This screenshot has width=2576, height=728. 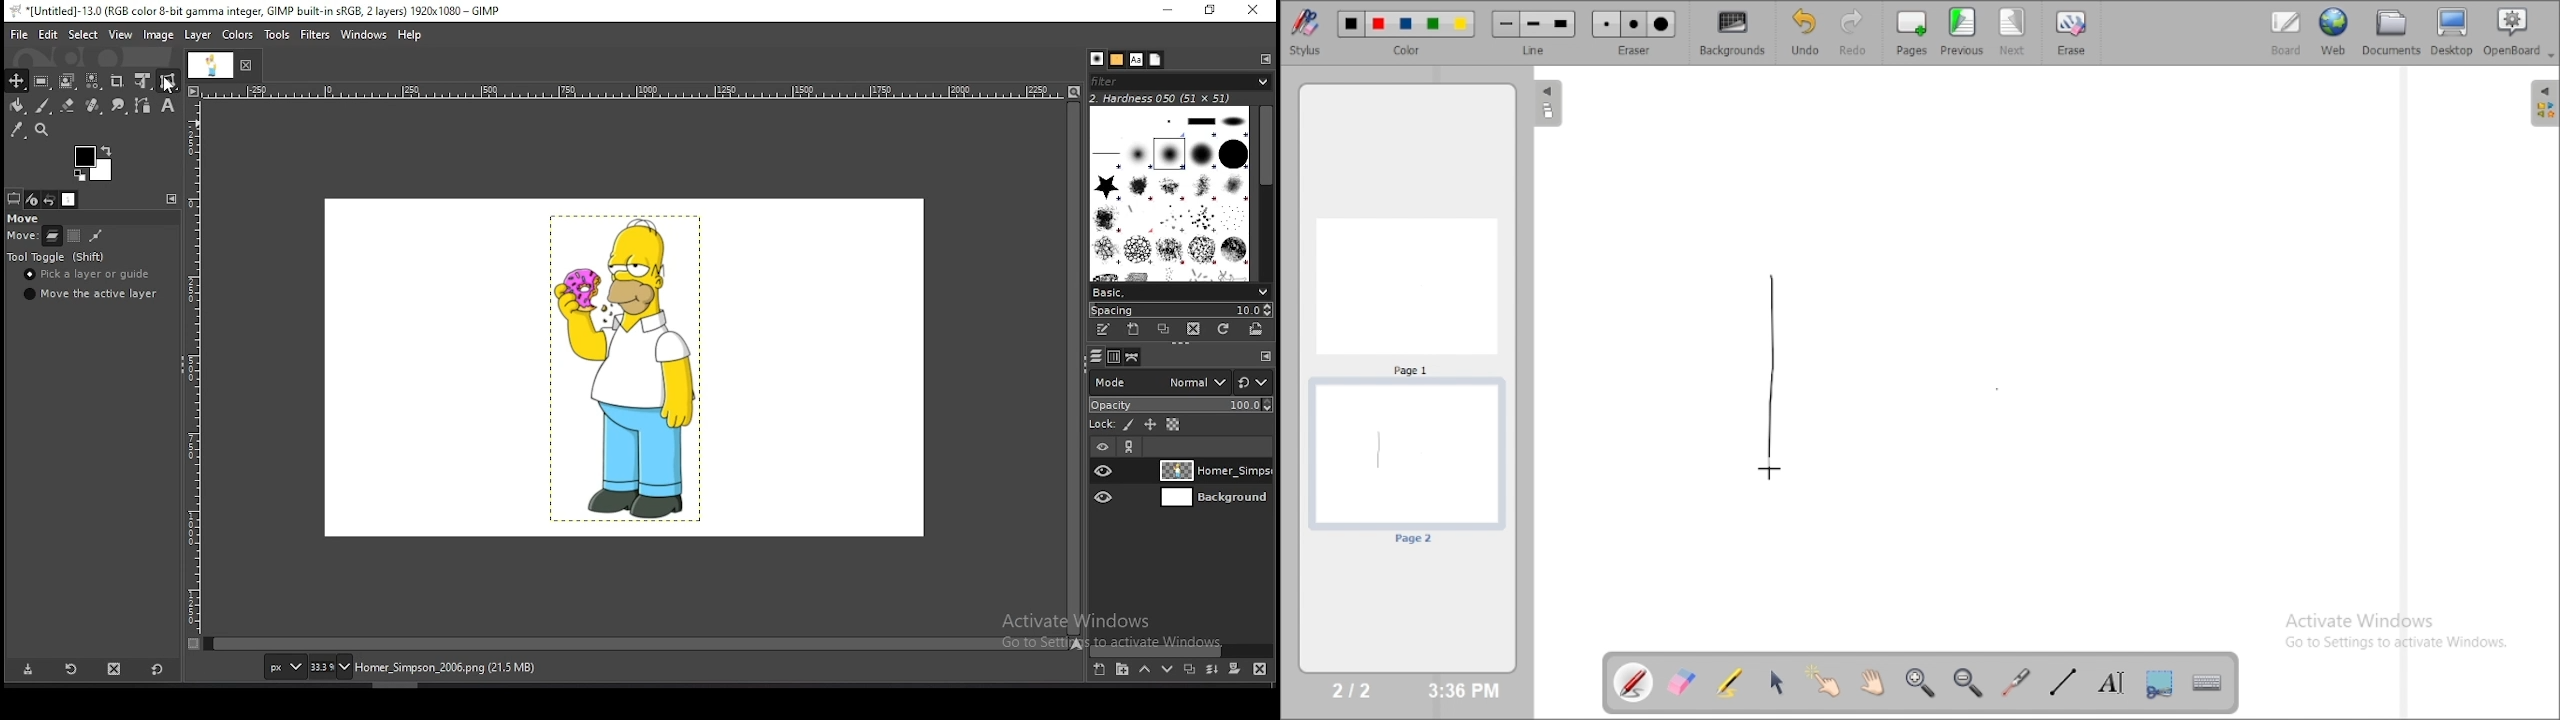 I want to click on images, so click(x=70, y=200).